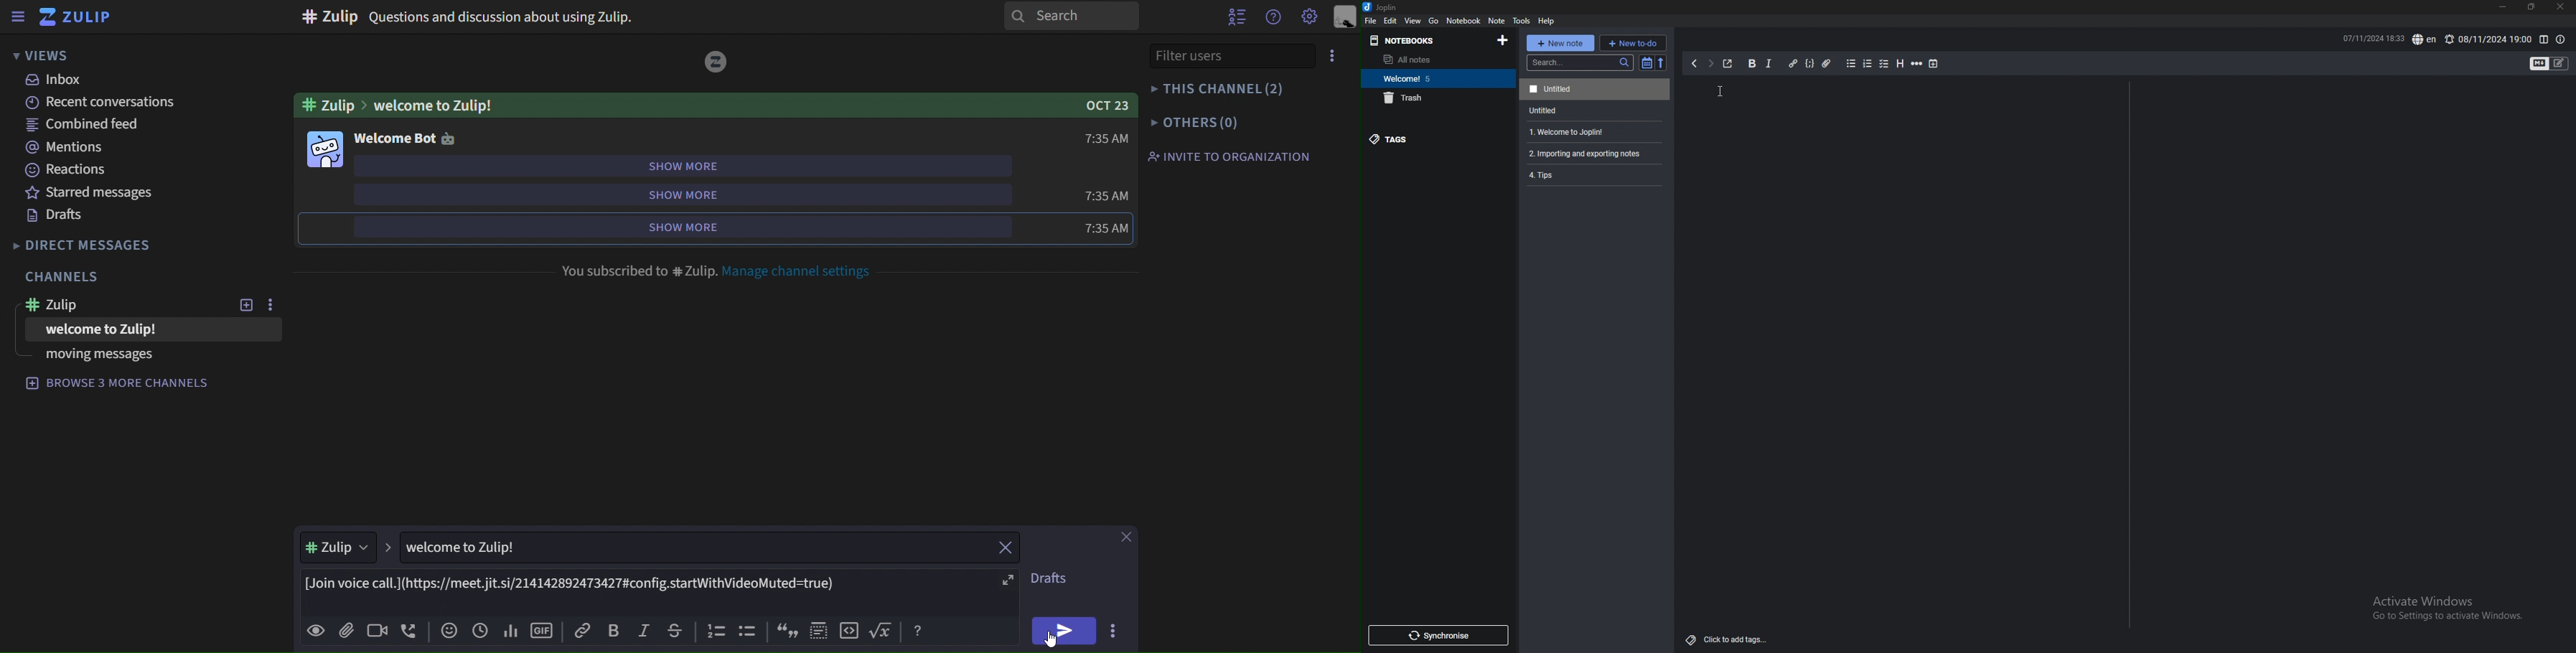 The width and height of the screenshot is (2576, 672). I want to click on 7:35 AM, so click(1109, 138).